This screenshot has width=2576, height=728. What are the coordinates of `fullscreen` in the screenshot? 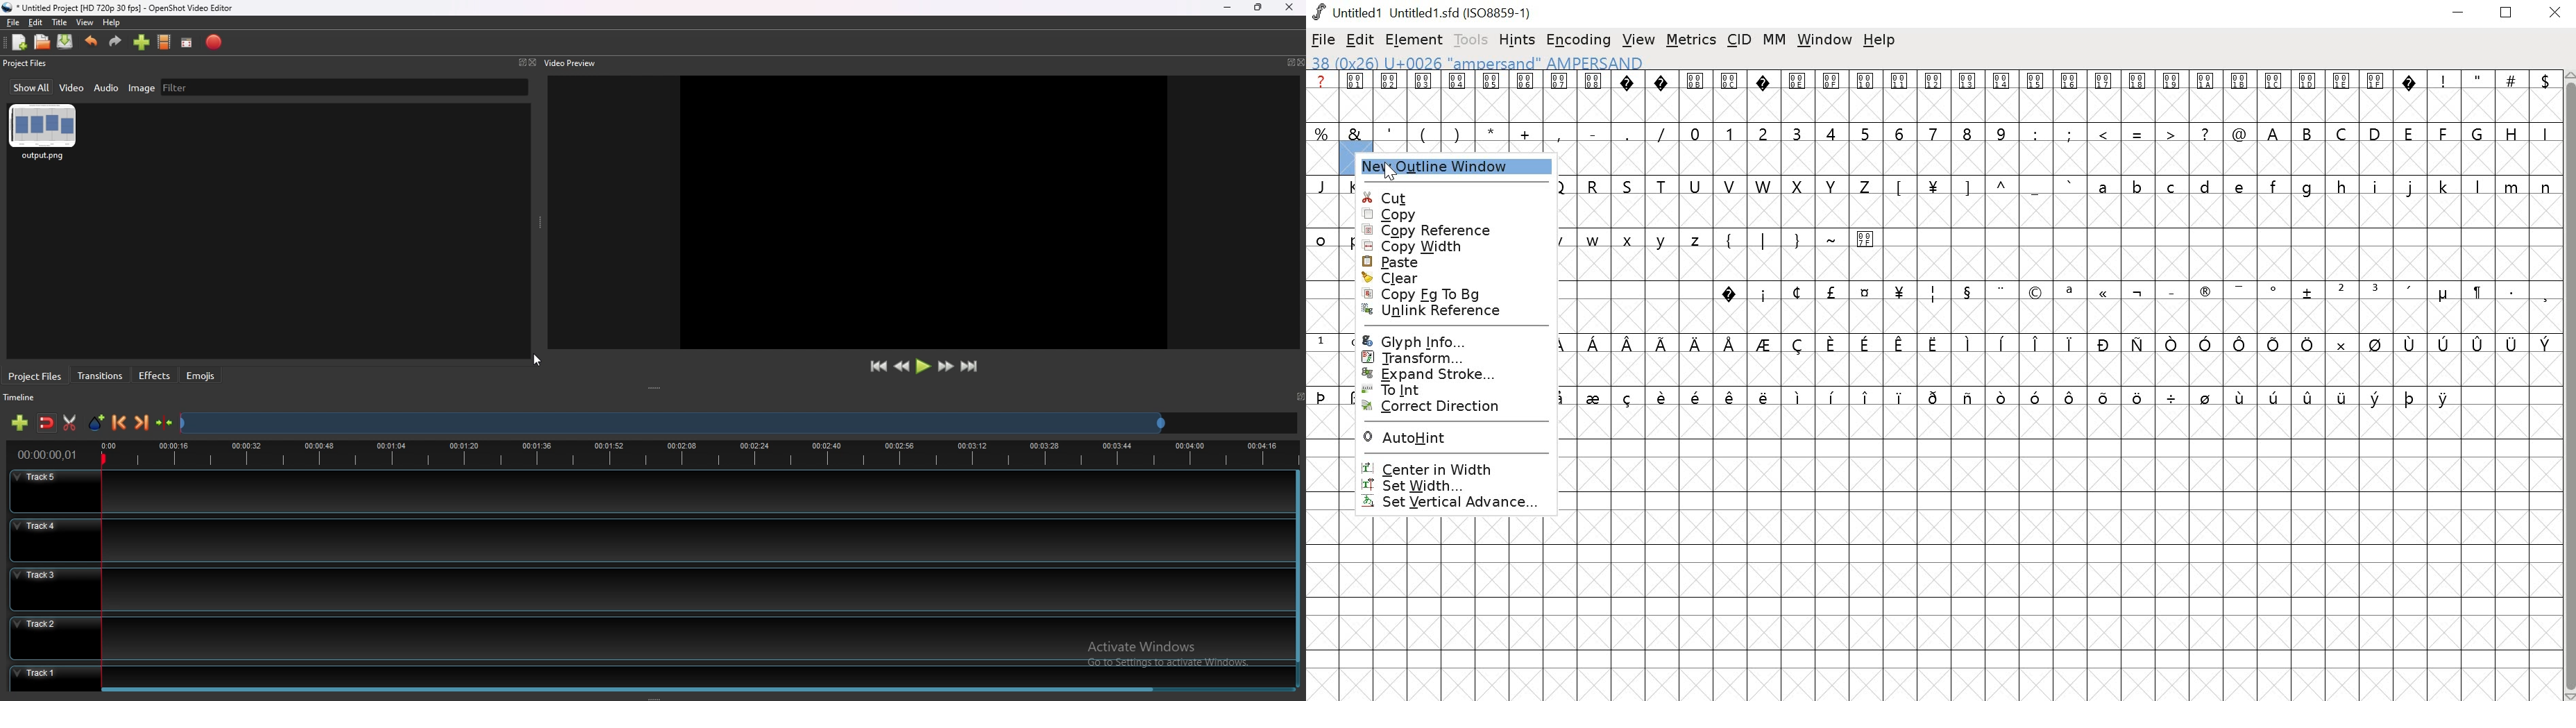 It's located at (188, 42).